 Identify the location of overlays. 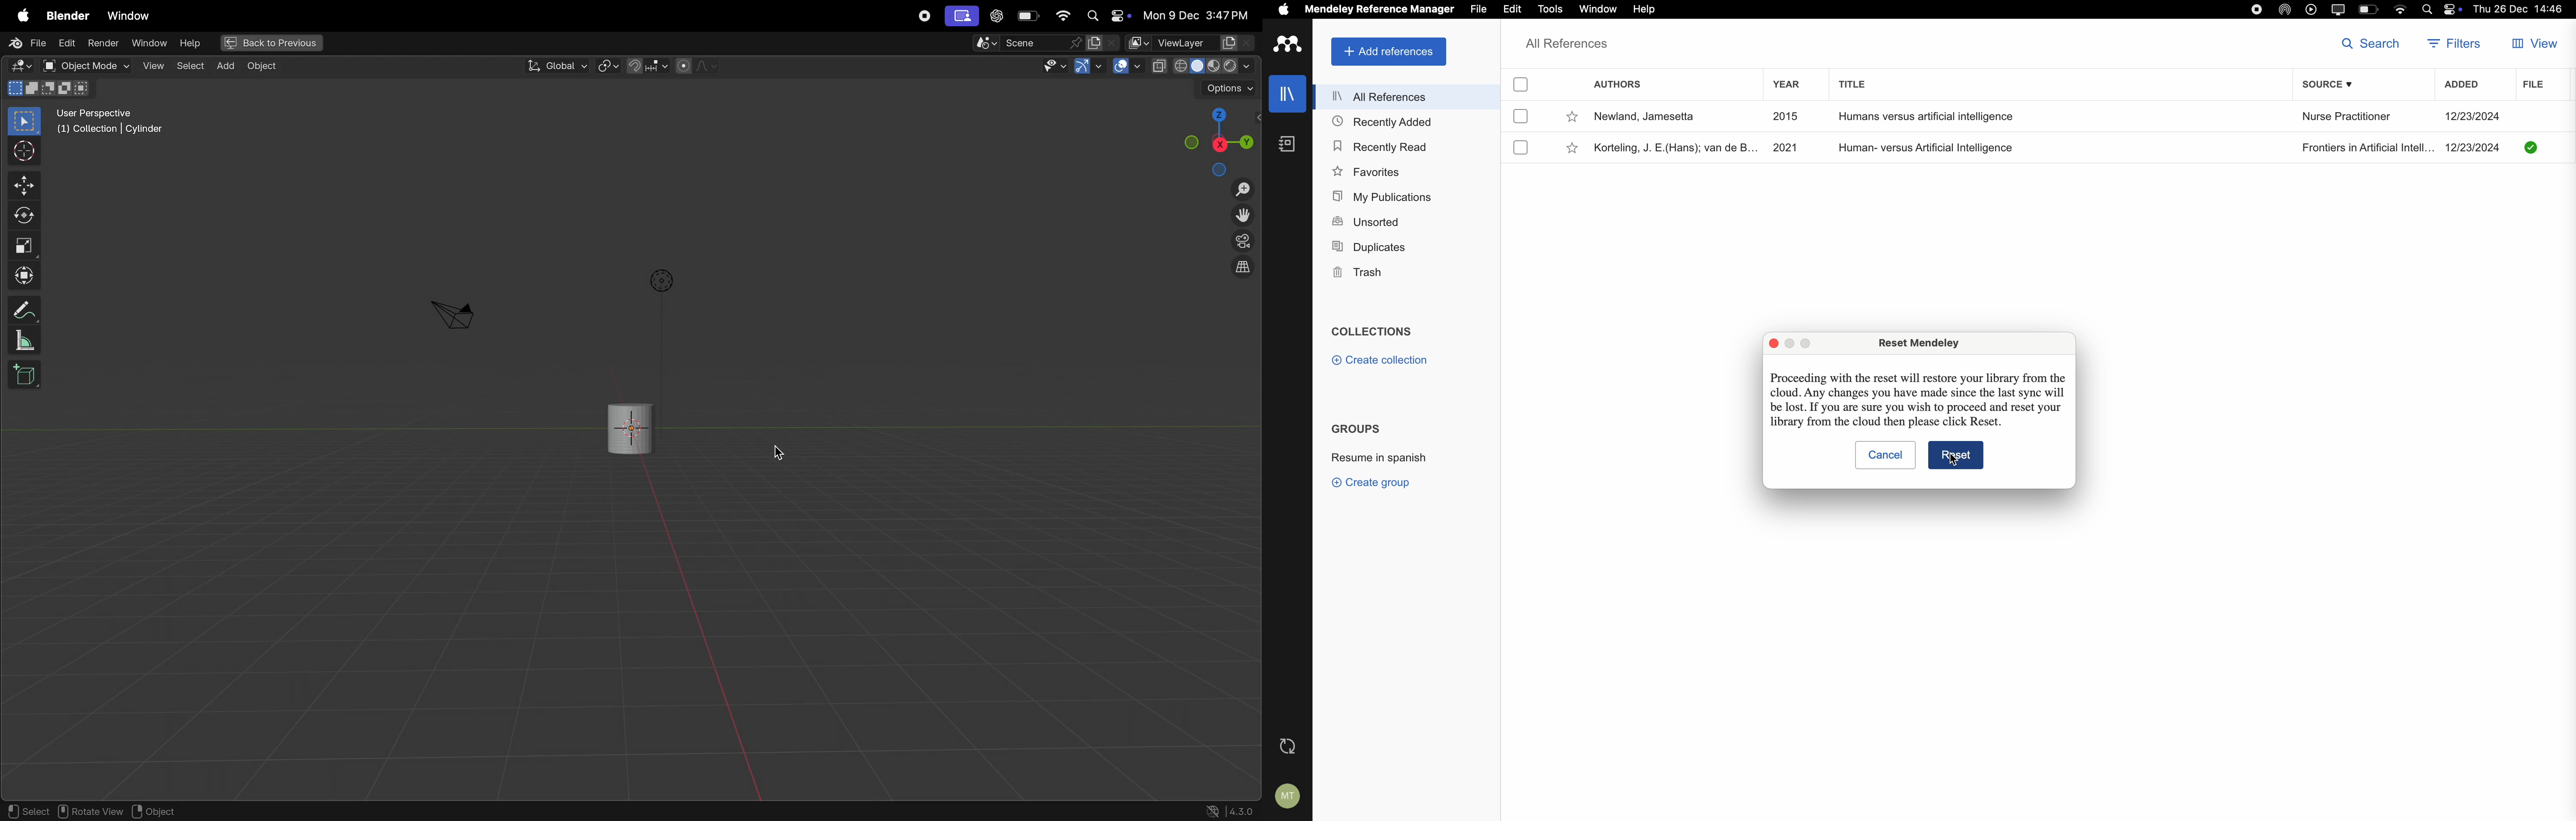
(1125, 66).